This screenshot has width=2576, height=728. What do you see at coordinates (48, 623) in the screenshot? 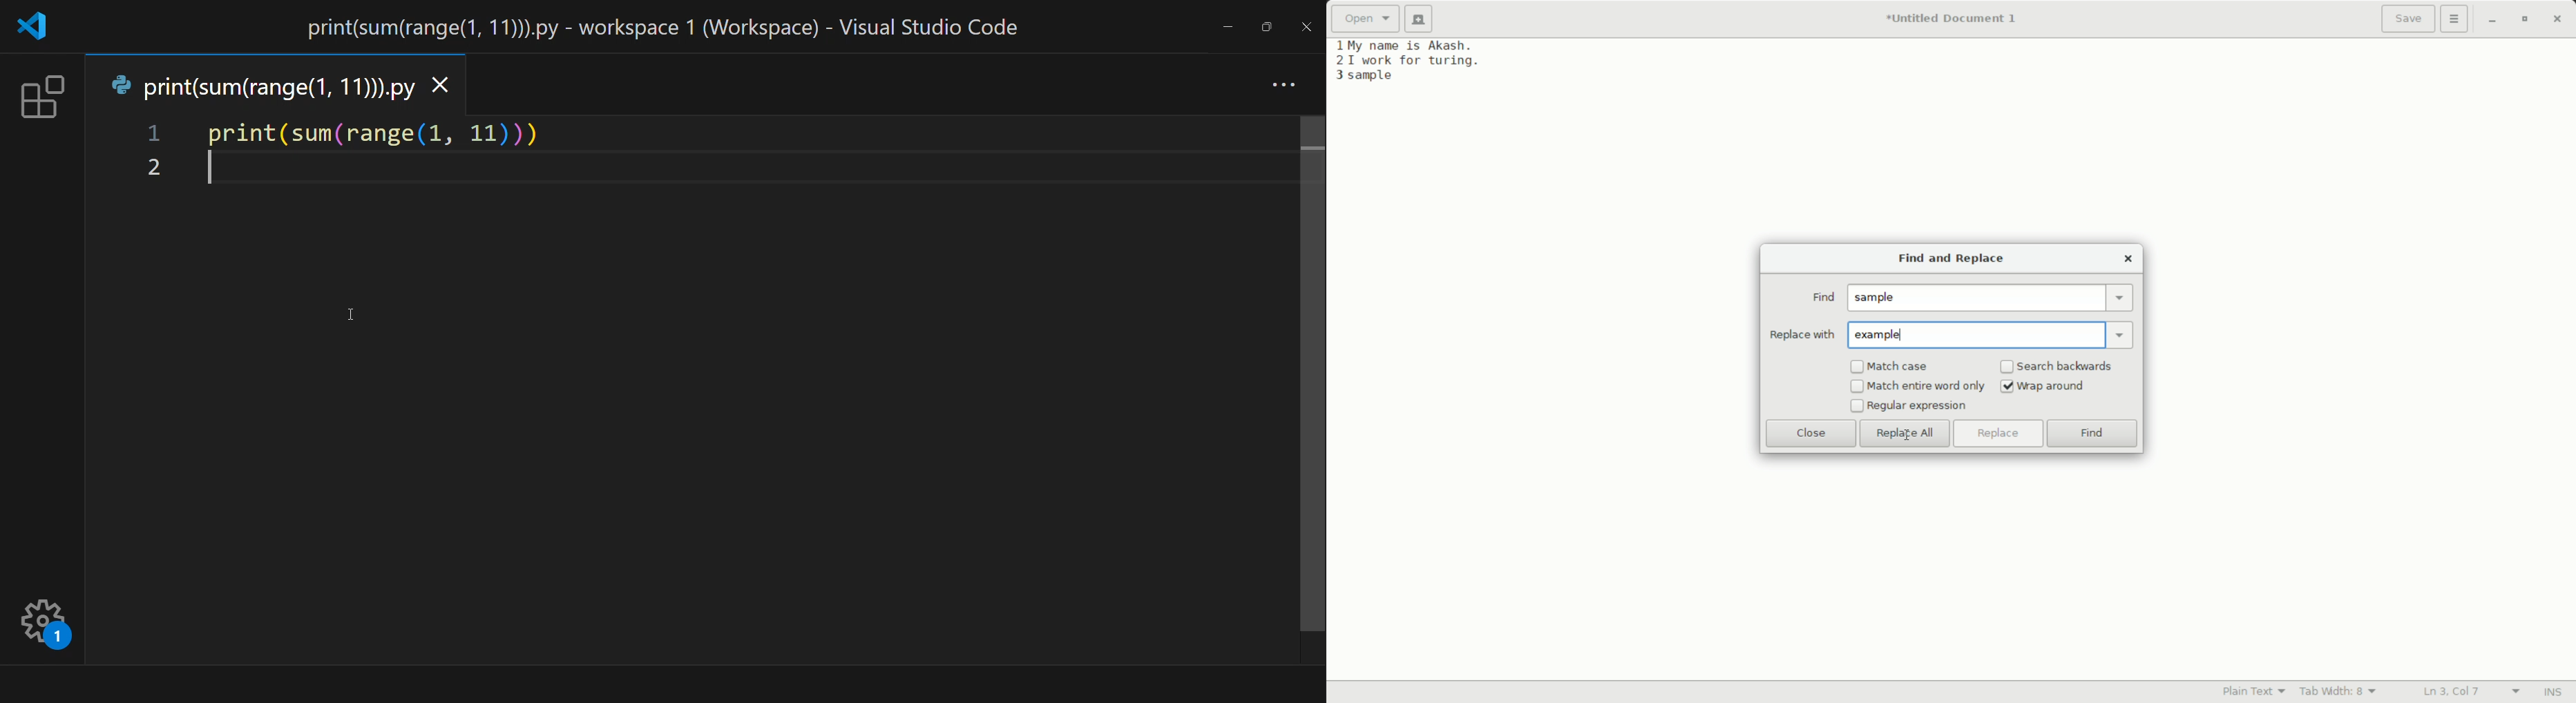
I see `setting` at bounding box center [48, 623].